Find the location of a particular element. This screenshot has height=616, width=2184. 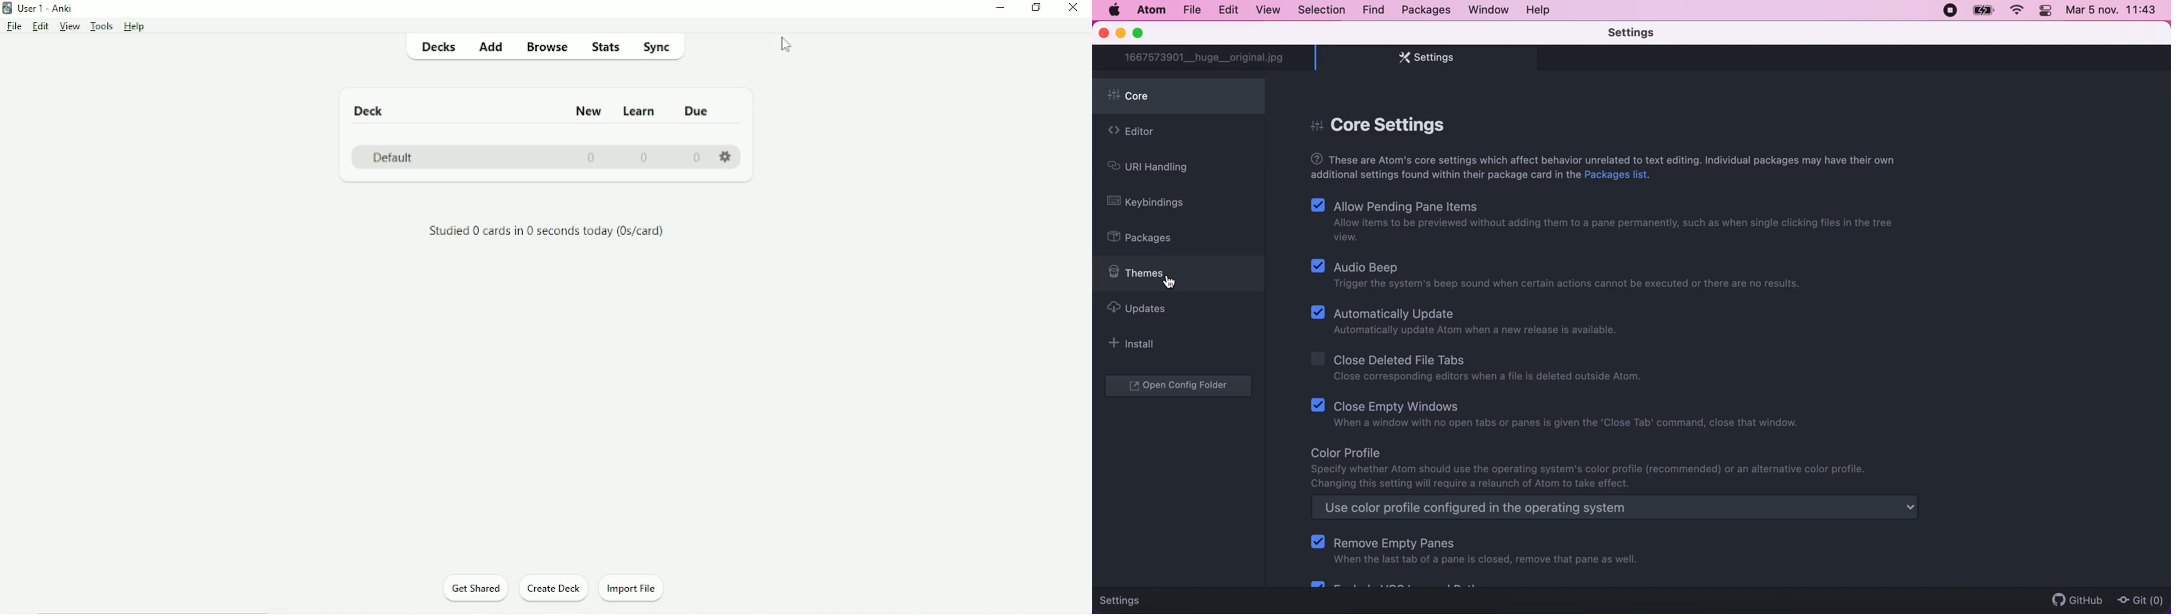

install is located at coordinates (1149, 345).